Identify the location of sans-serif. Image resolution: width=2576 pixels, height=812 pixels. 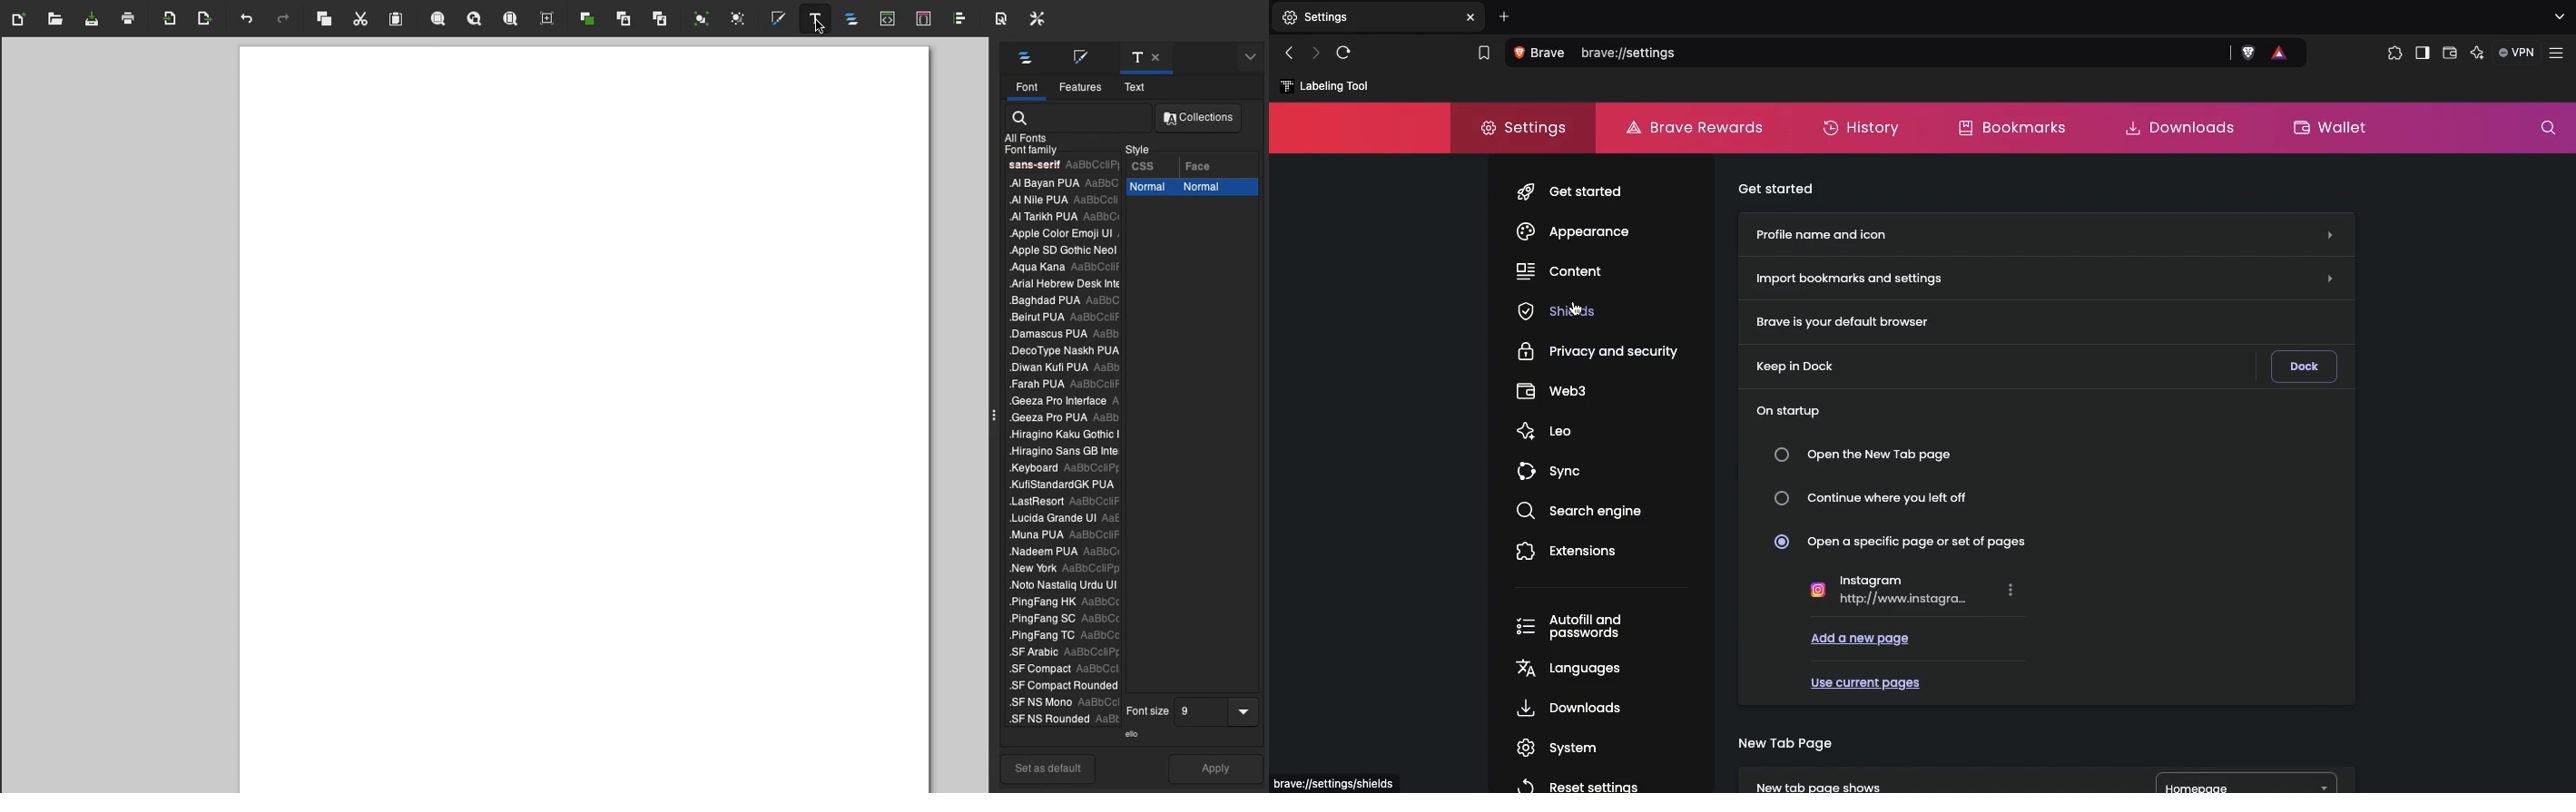
(1061, 166).